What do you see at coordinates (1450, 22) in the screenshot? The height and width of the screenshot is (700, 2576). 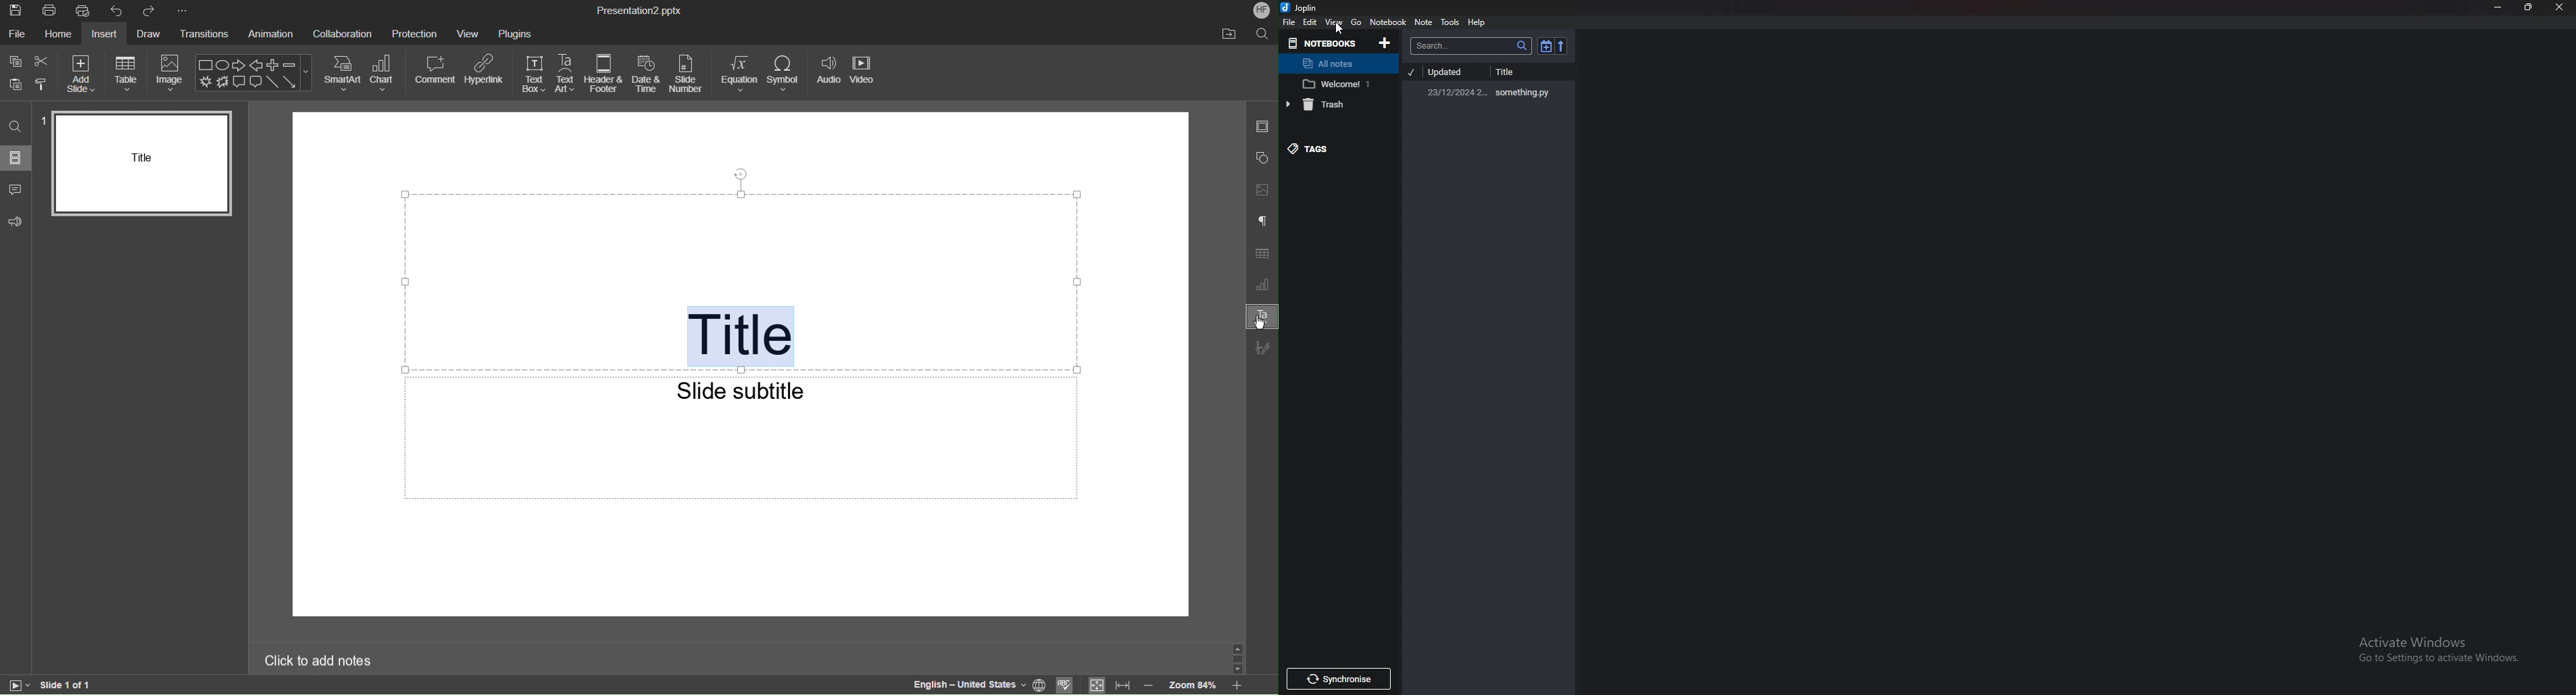 I see `Tools` at bounding box center [1450, 22].